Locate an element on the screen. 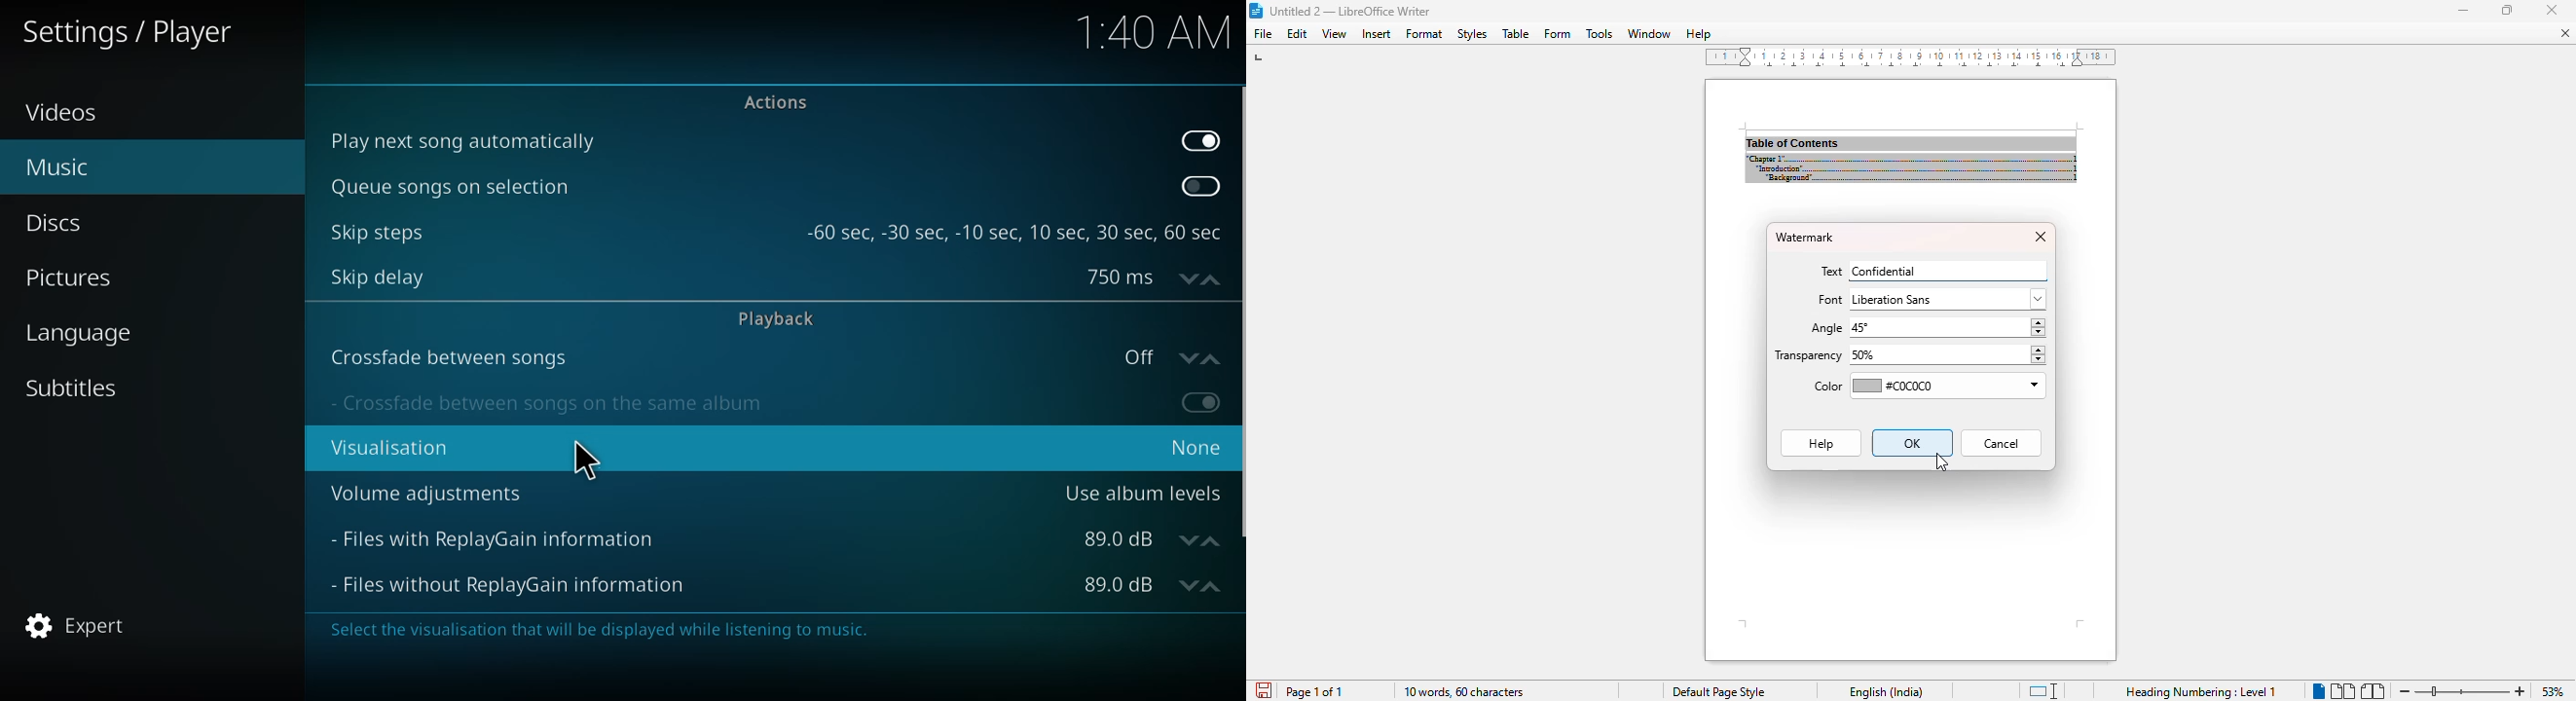 The image size is (2576, 728). font is located at coordinates (1829, 300).